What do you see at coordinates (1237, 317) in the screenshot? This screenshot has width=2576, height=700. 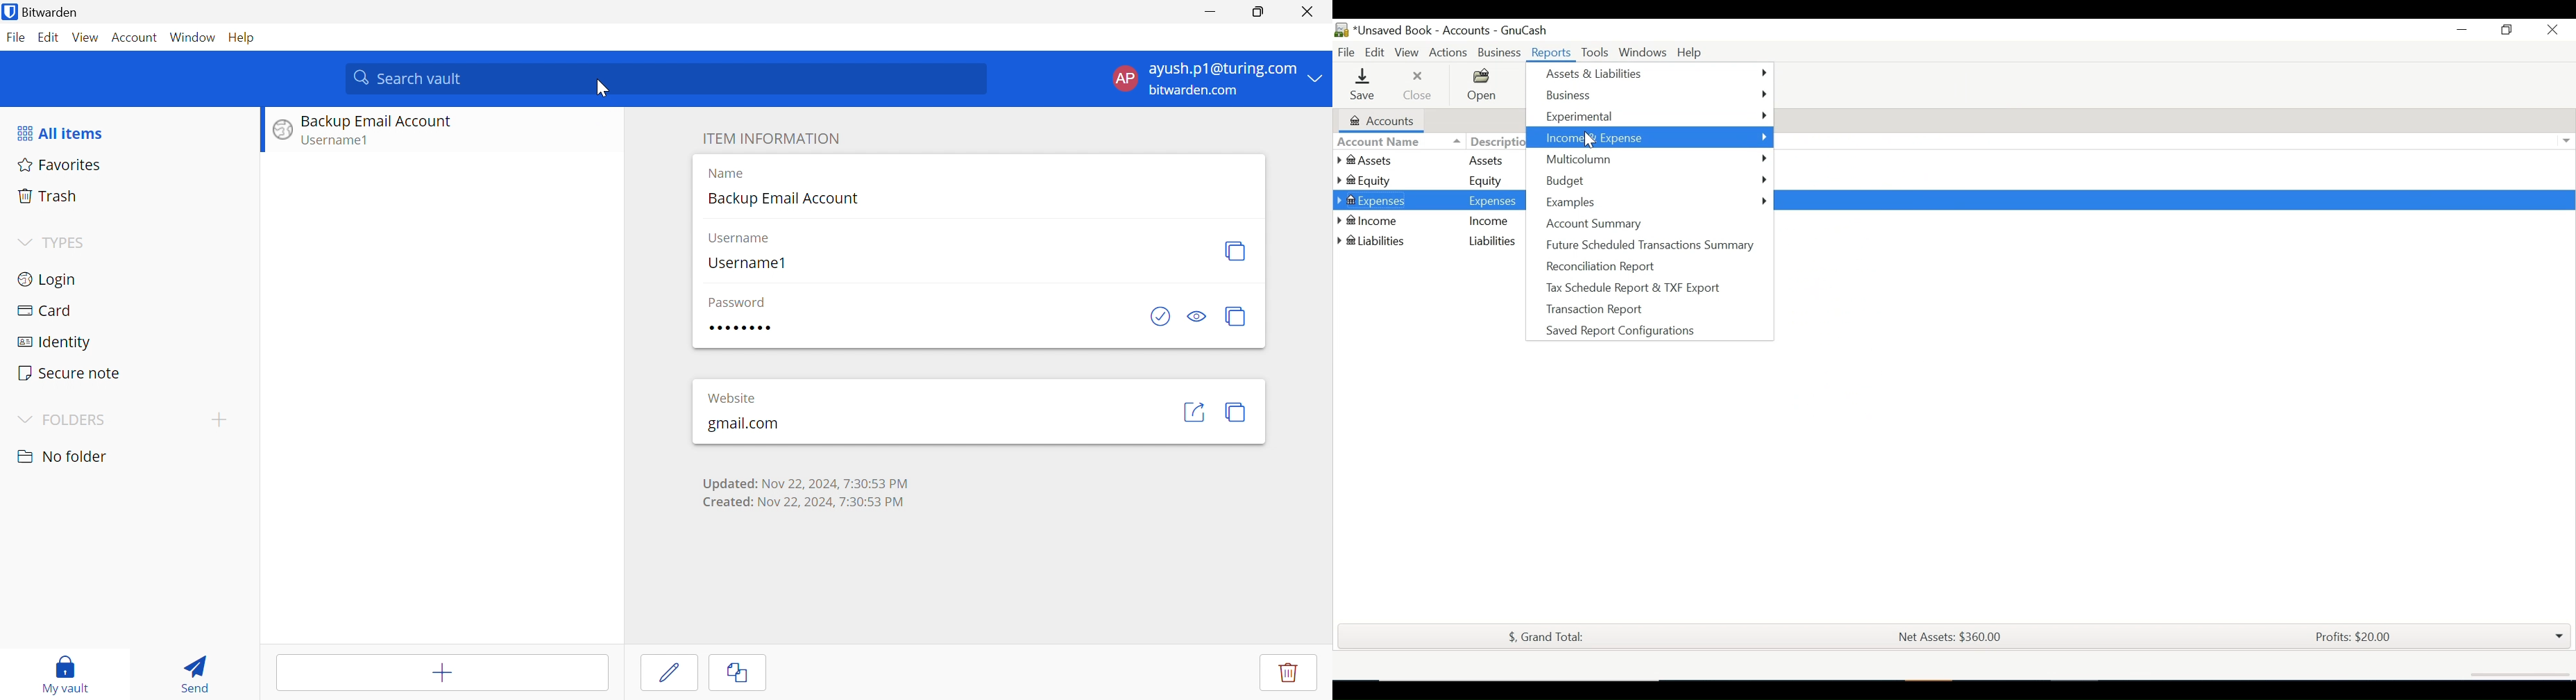 I see `copy` at bounding box center [1237, 317].